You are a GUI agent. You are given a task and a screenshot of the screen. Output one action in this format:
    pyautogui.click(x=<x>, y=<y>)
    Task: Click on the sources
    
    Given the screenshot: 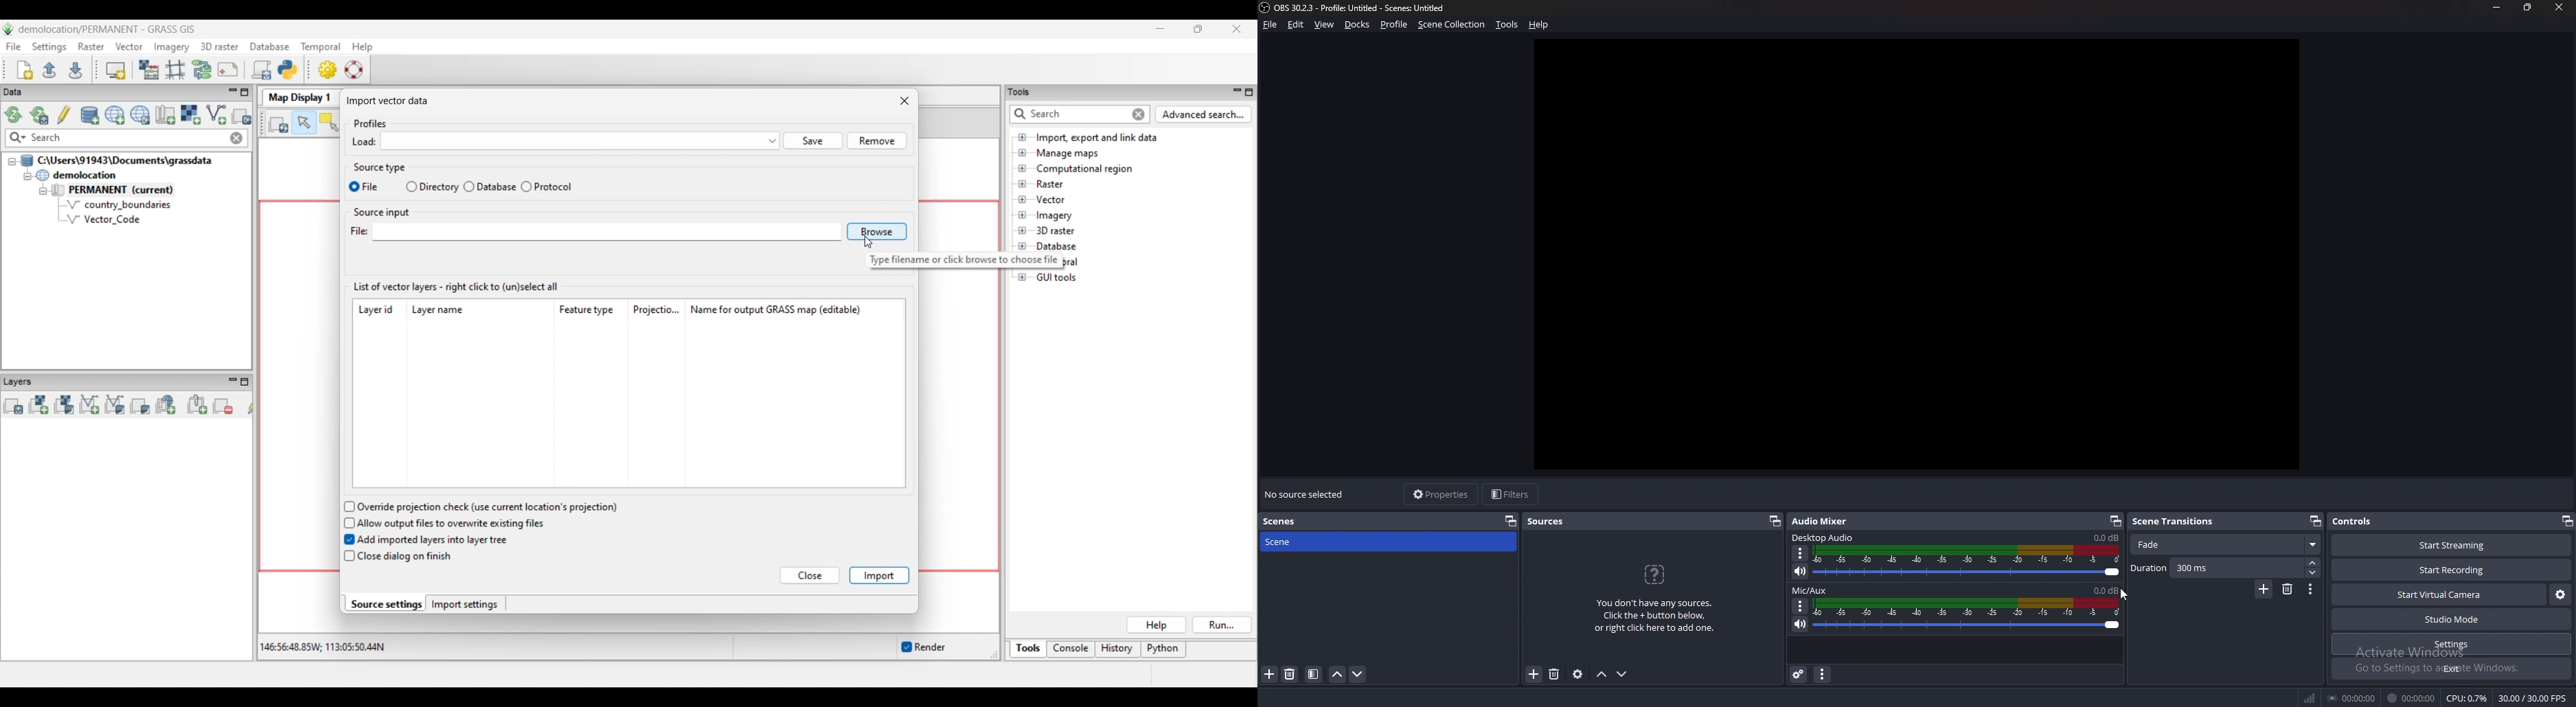 What is the action you would take?
    pyautogui.click(x=1550, y=522)
    